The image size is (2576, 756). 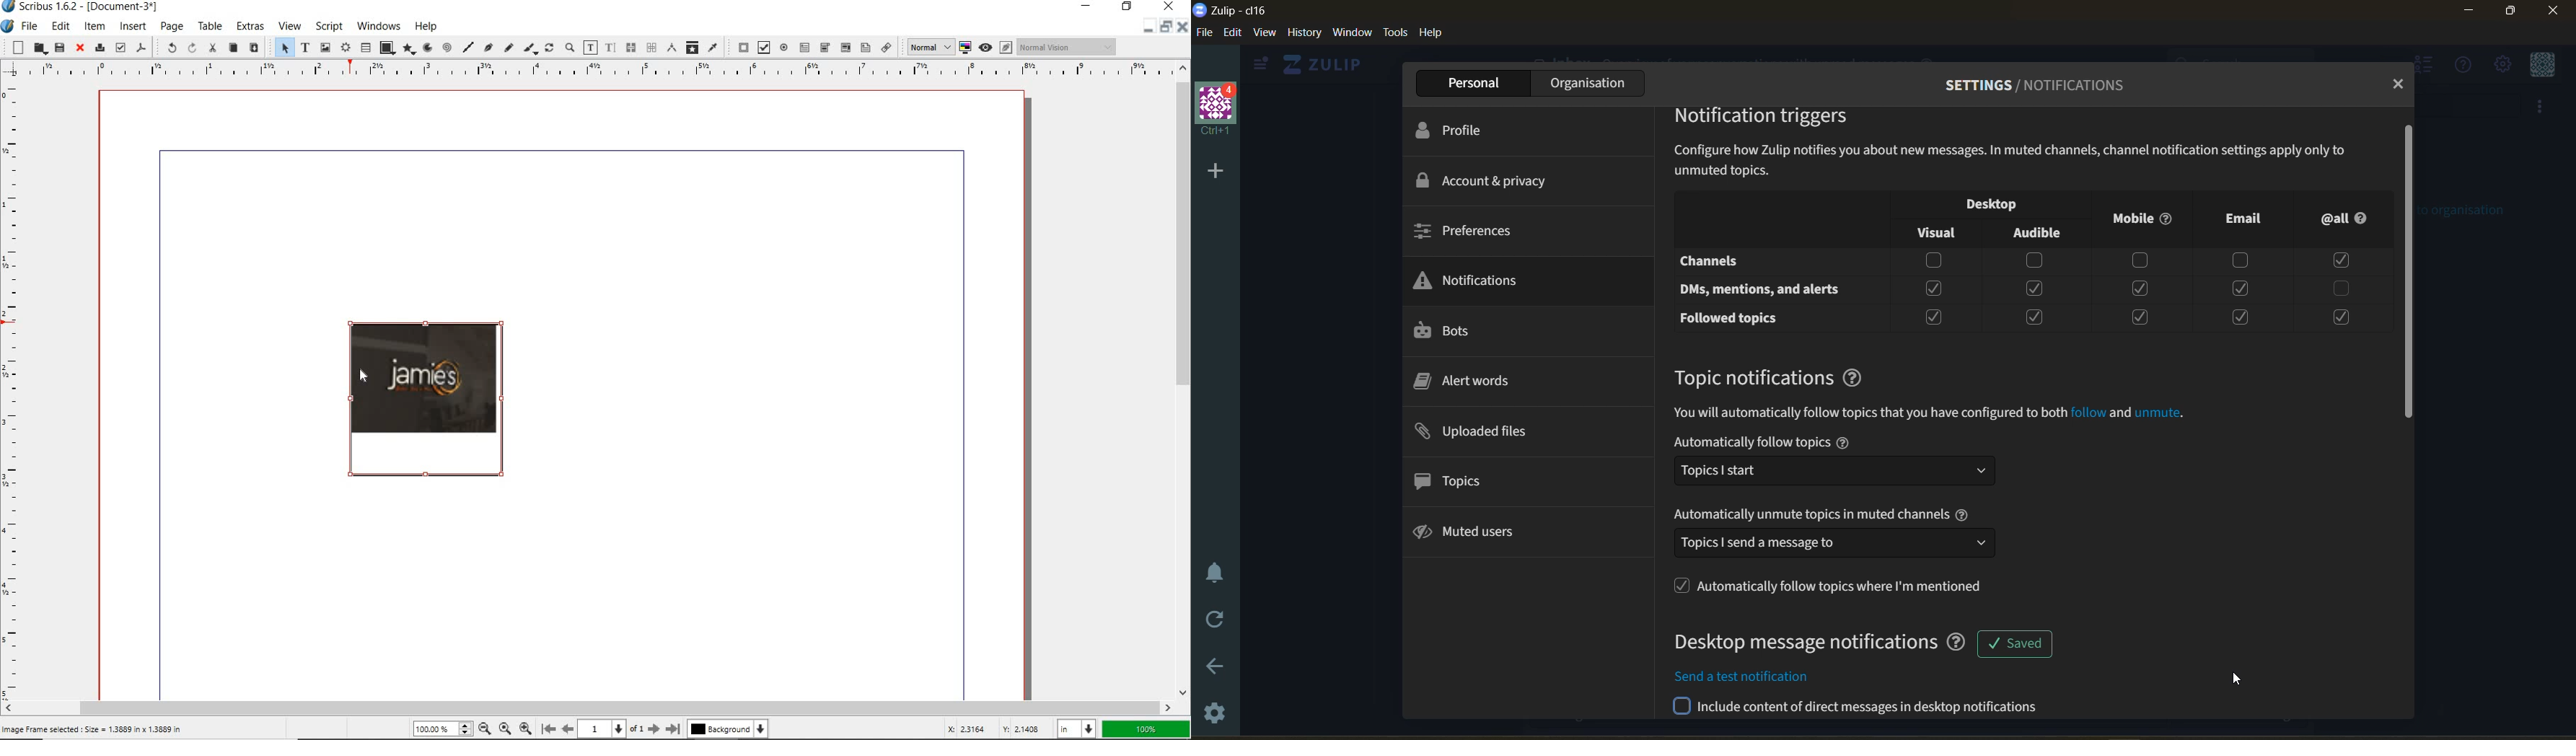 I want to click on follow topics, so click(x=1835, y=586).